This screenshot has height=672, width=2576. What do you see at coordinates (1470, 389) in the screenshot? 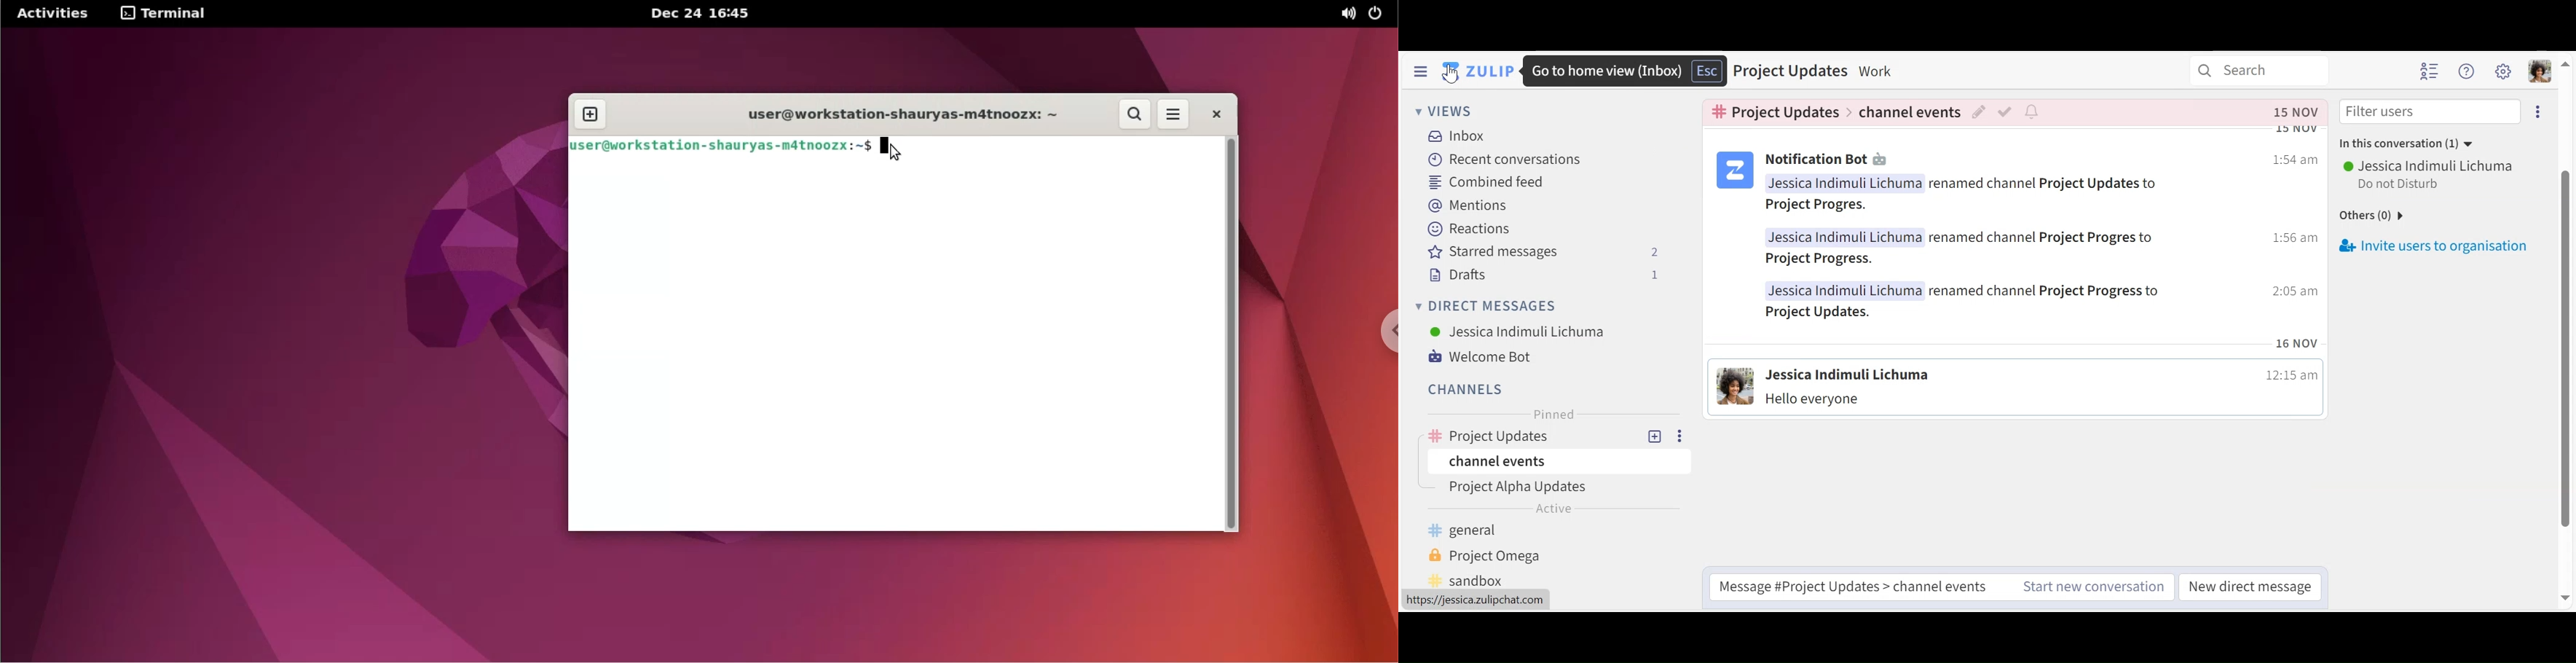
I see `Channels` at bounding box center [1470, 389].